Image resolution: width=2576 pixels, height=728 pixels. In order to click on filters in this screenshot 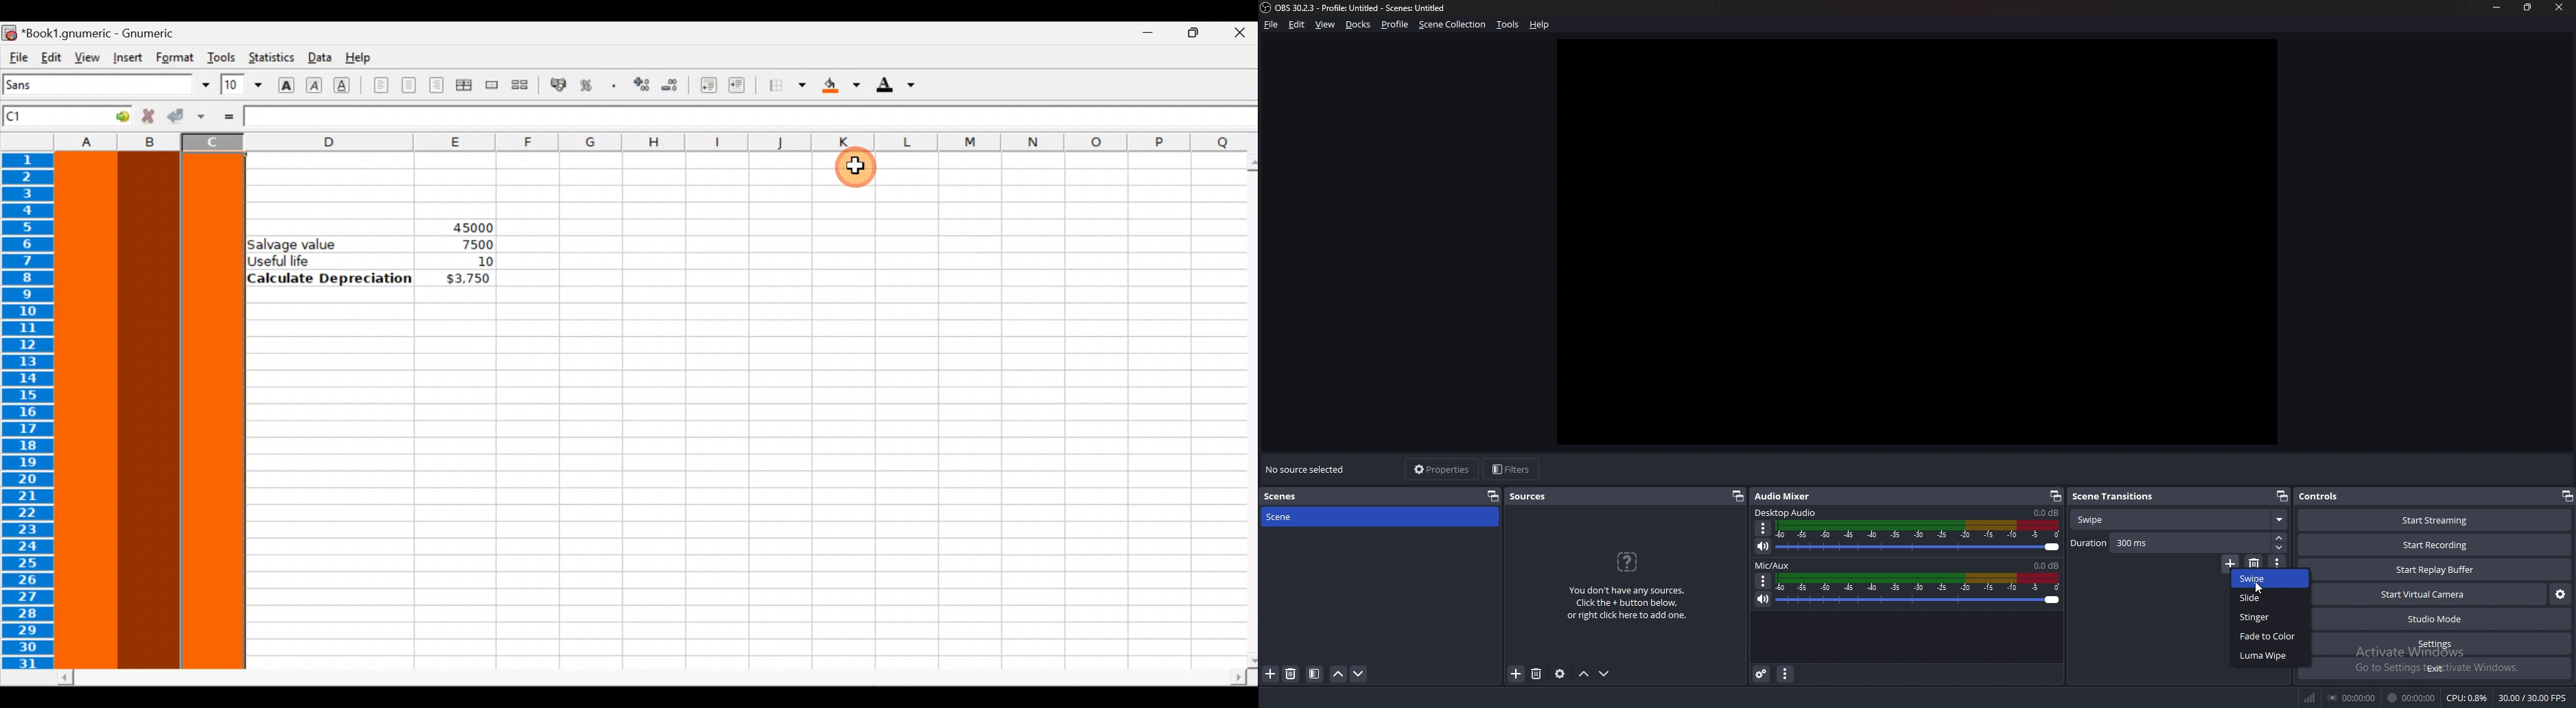, I will do `click(1512, 469)`.